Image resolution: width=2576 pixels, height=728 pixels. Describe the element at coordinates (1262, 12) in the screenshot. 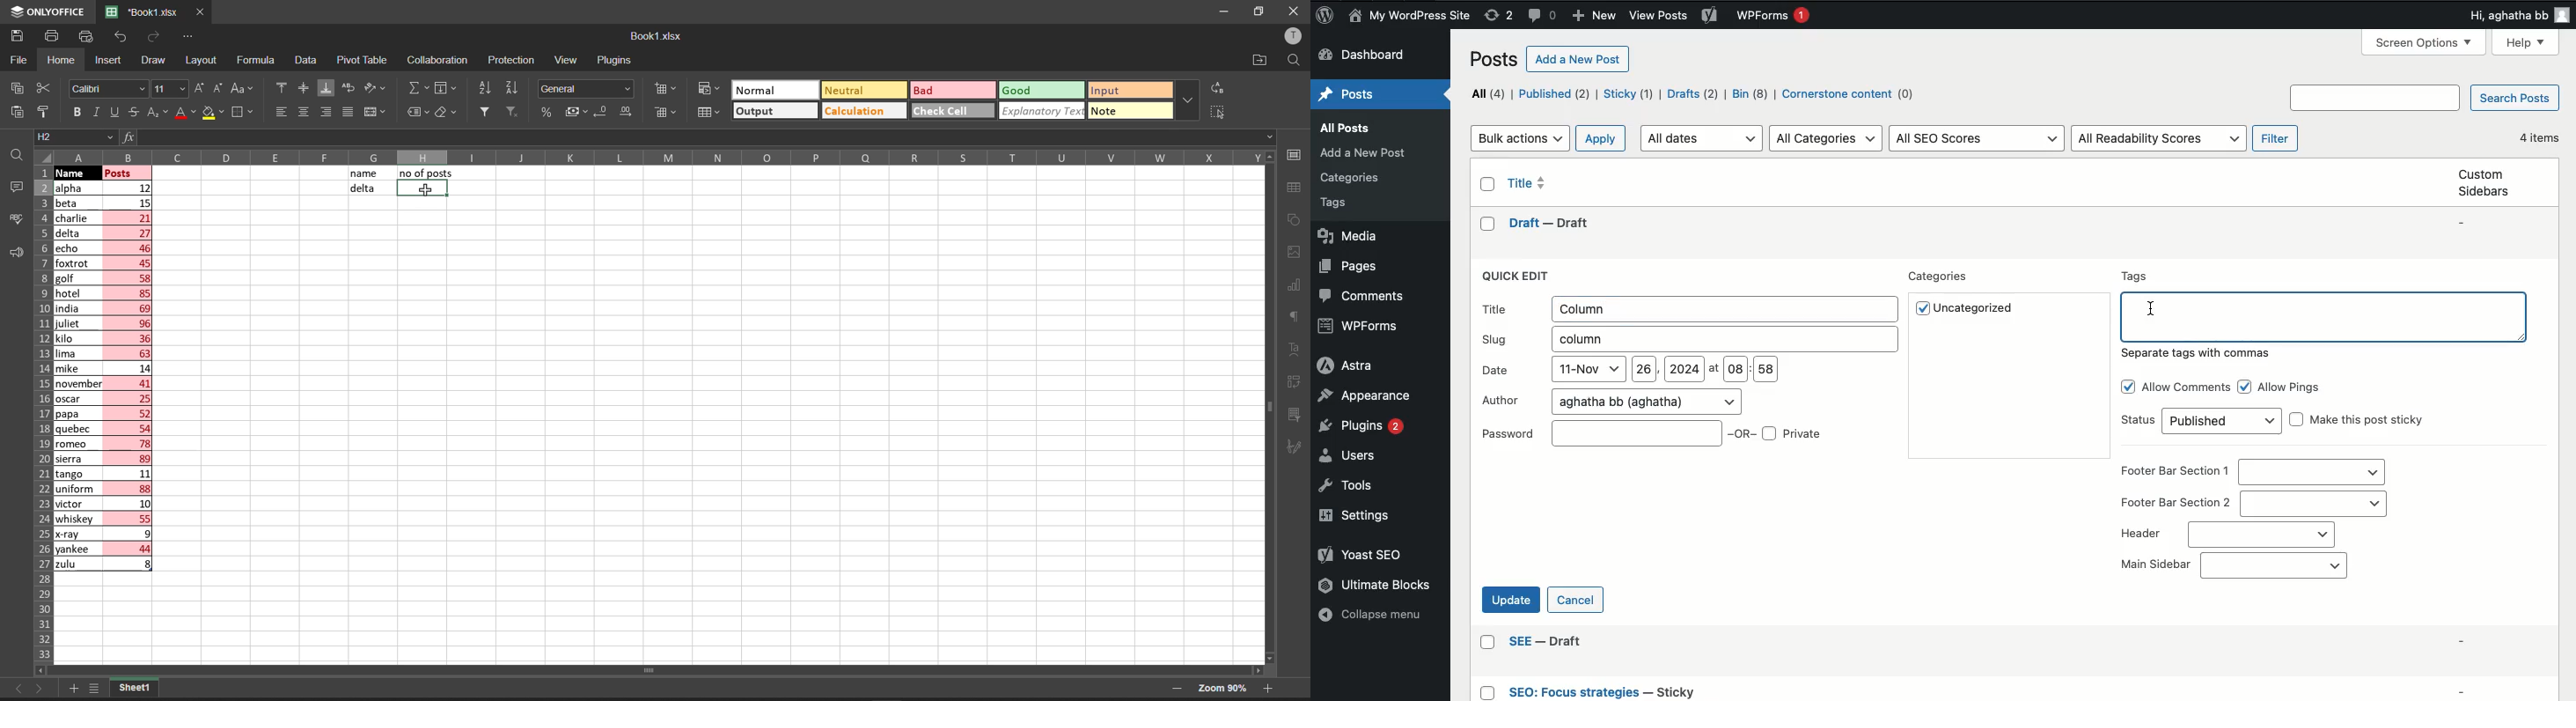

I see `maximize` at that location.